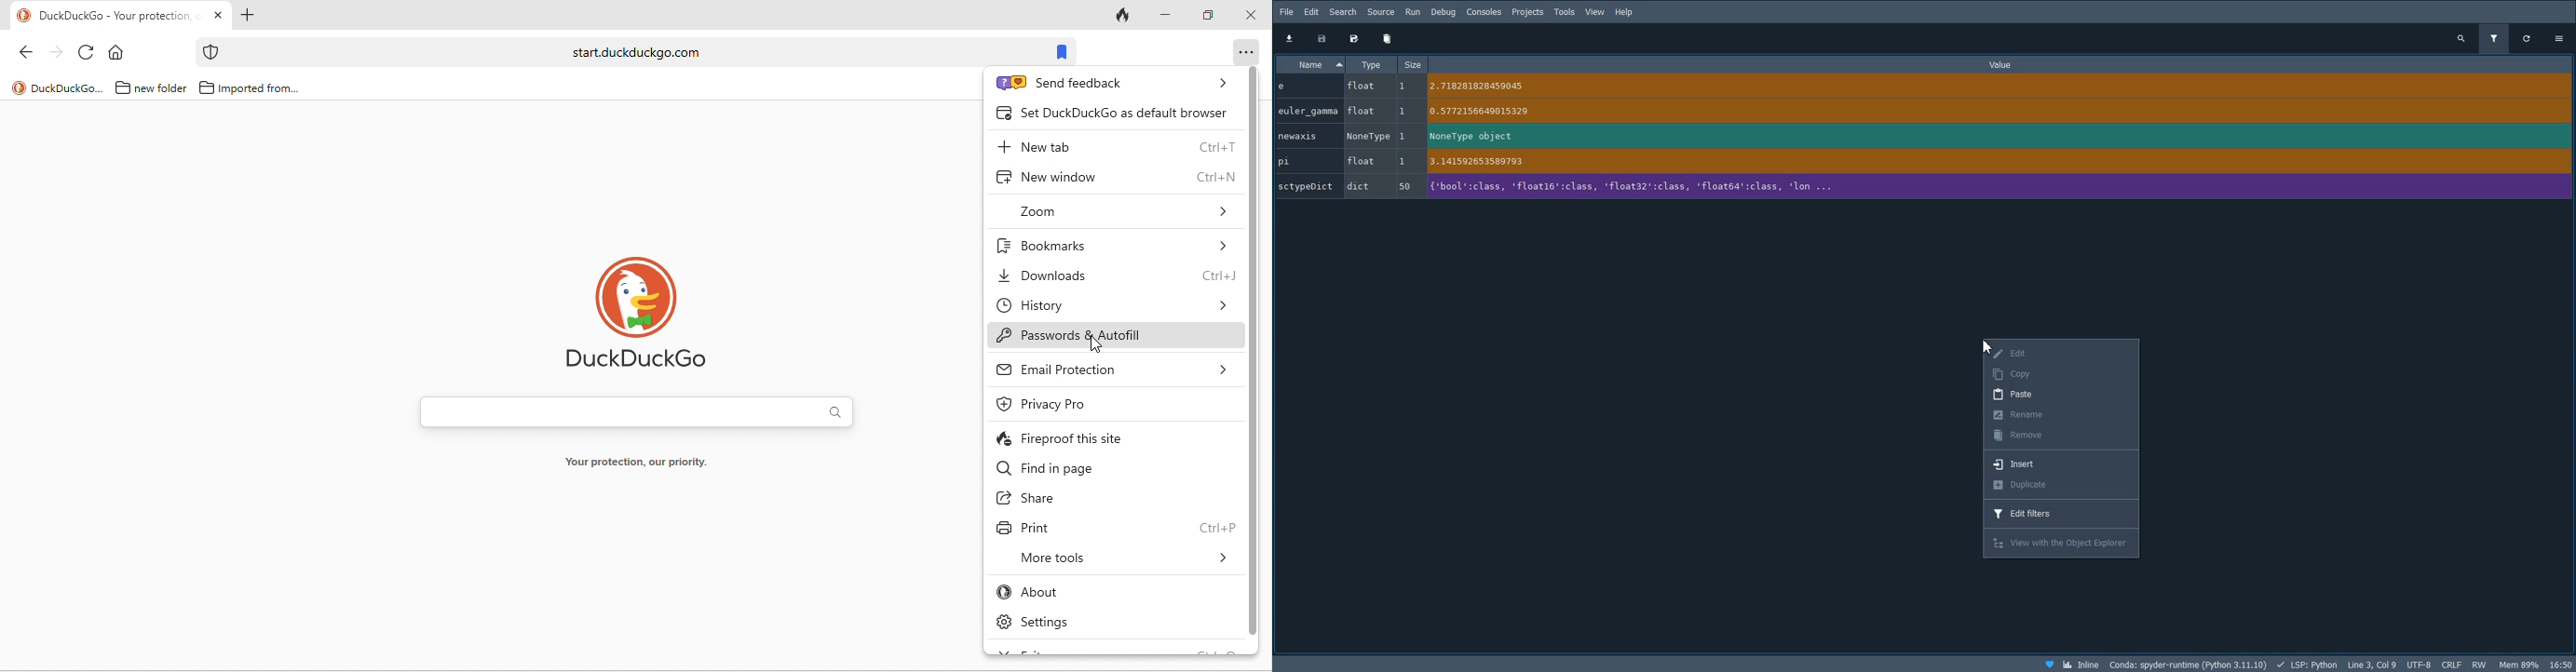 This screenshot has width=2576, height=672. What do you see at coordinates (2461, 37) in the screenshot?
I see `Search` at bounding box center [2461, 37].